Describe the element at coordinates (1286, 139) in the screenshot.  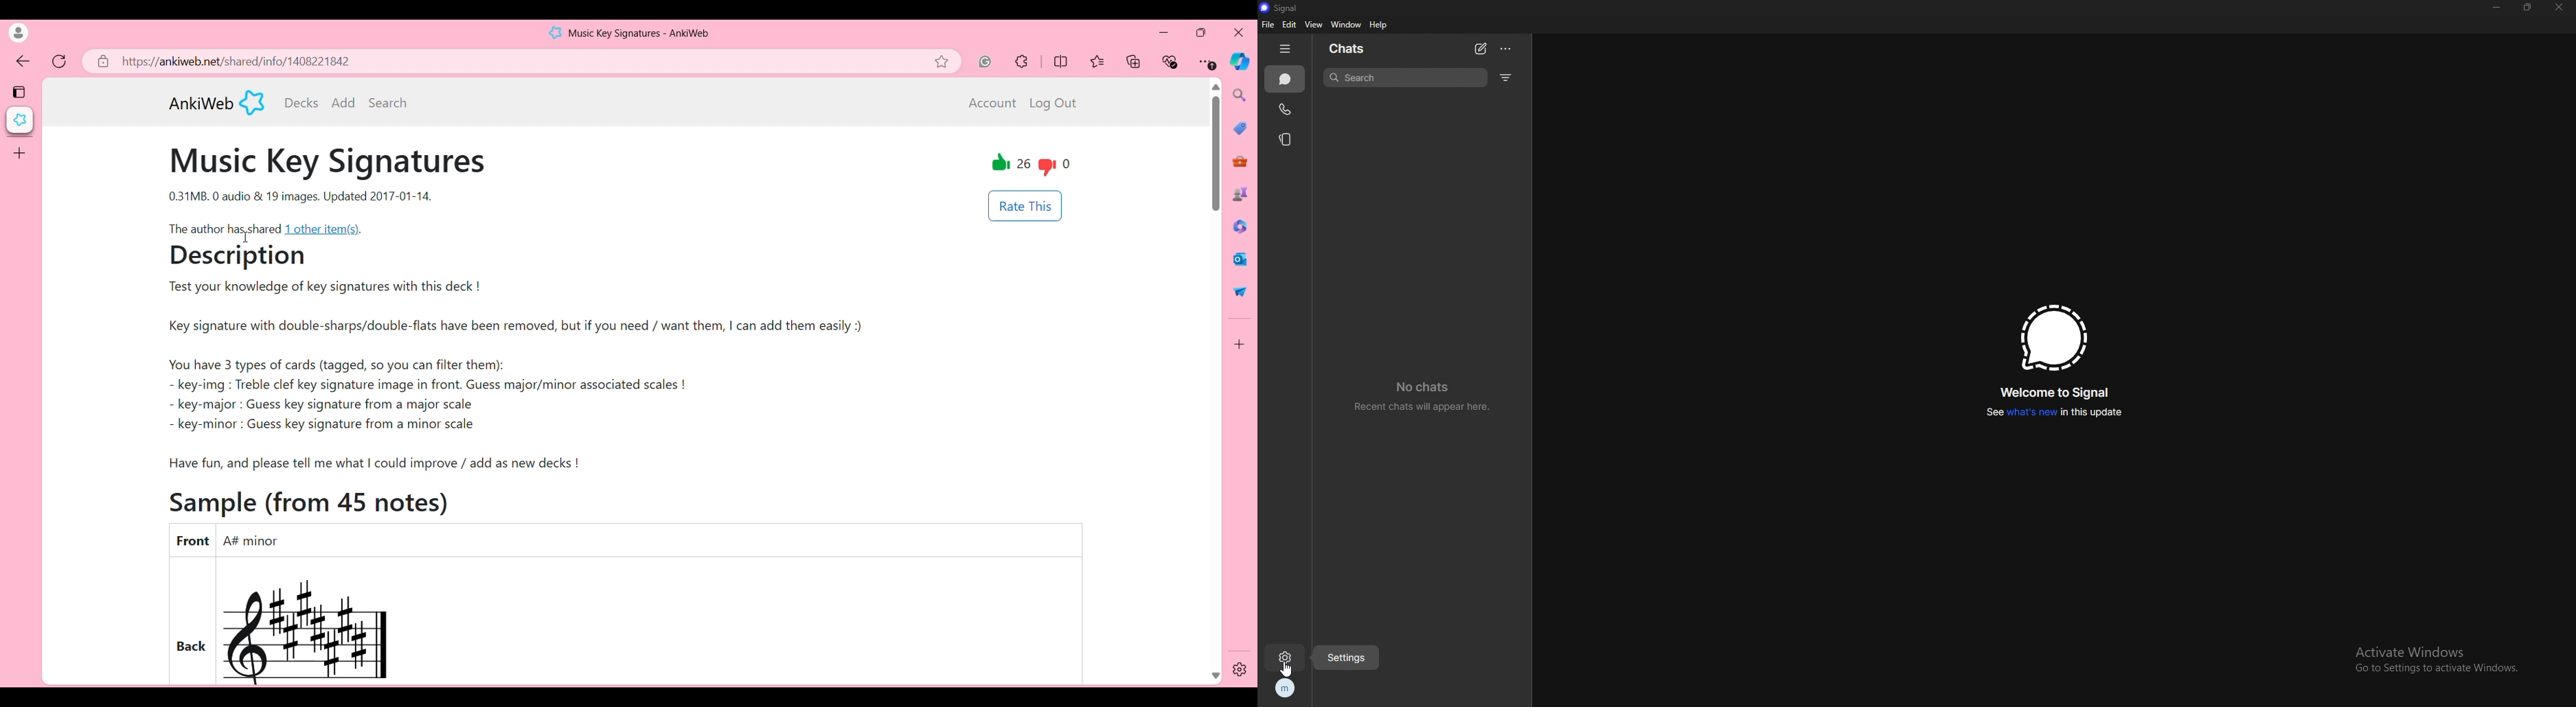
I see `stories` at that location.